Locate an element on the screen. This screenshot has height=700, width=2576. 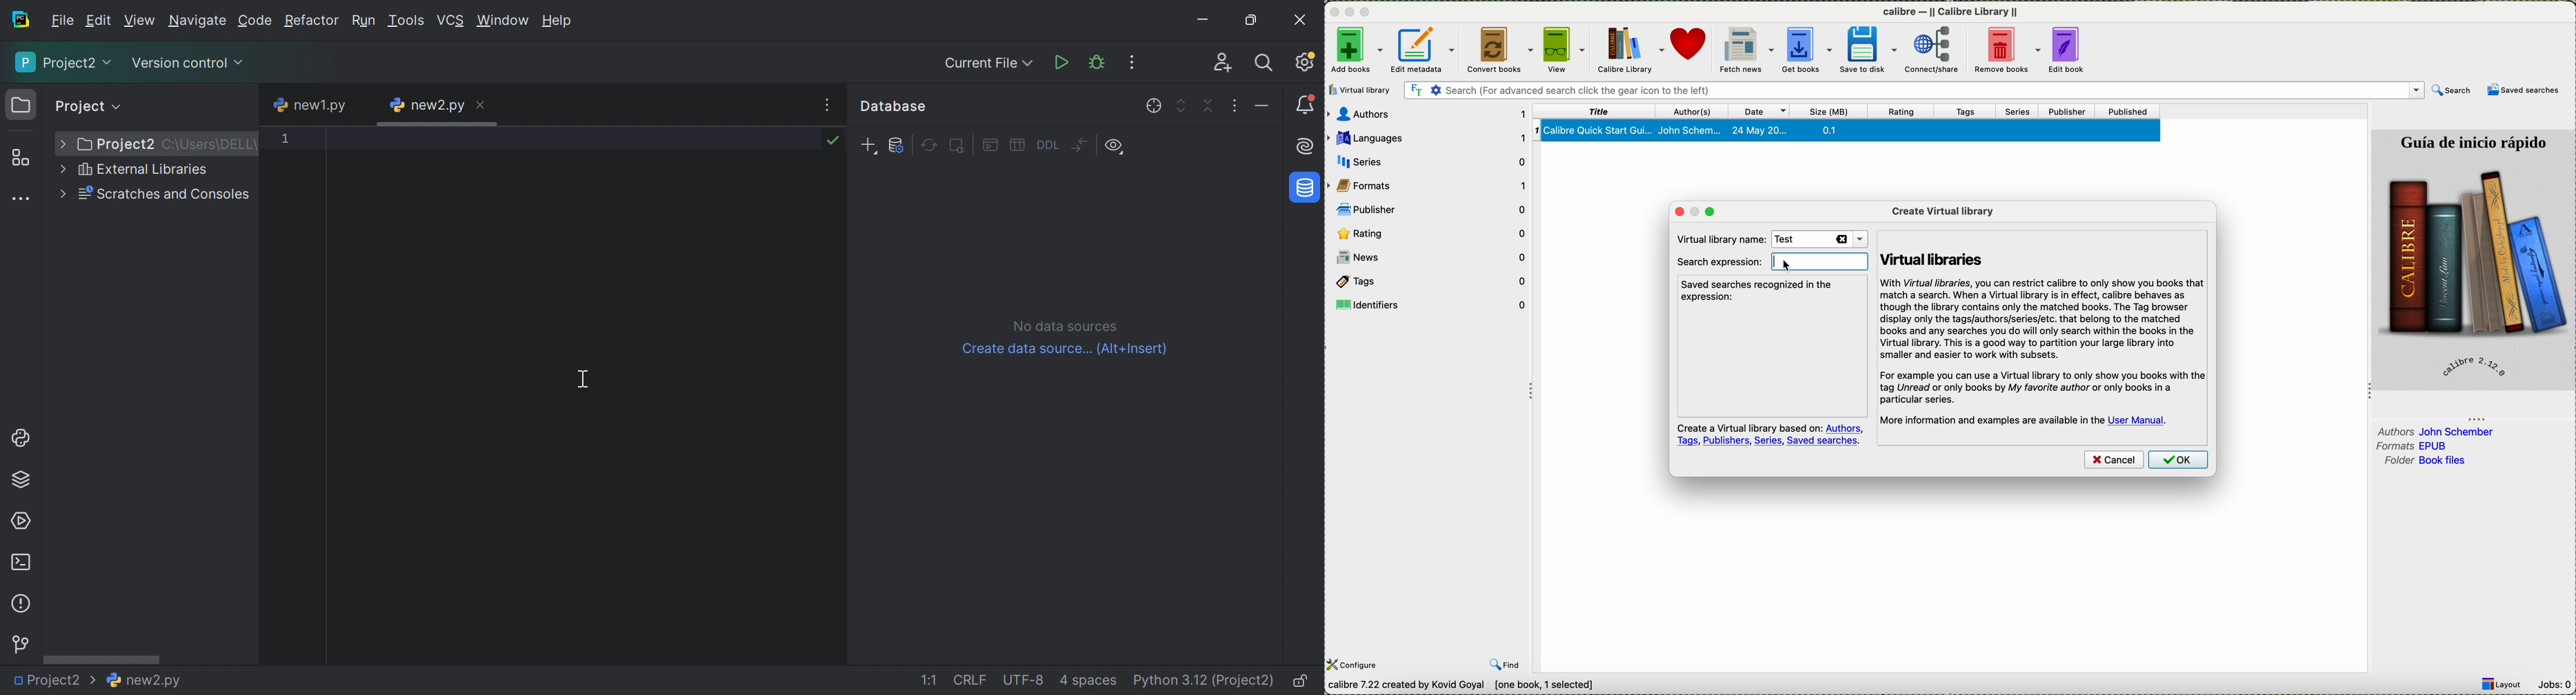
Python 3.12 (Project) is located at coordinates (1204, 680).